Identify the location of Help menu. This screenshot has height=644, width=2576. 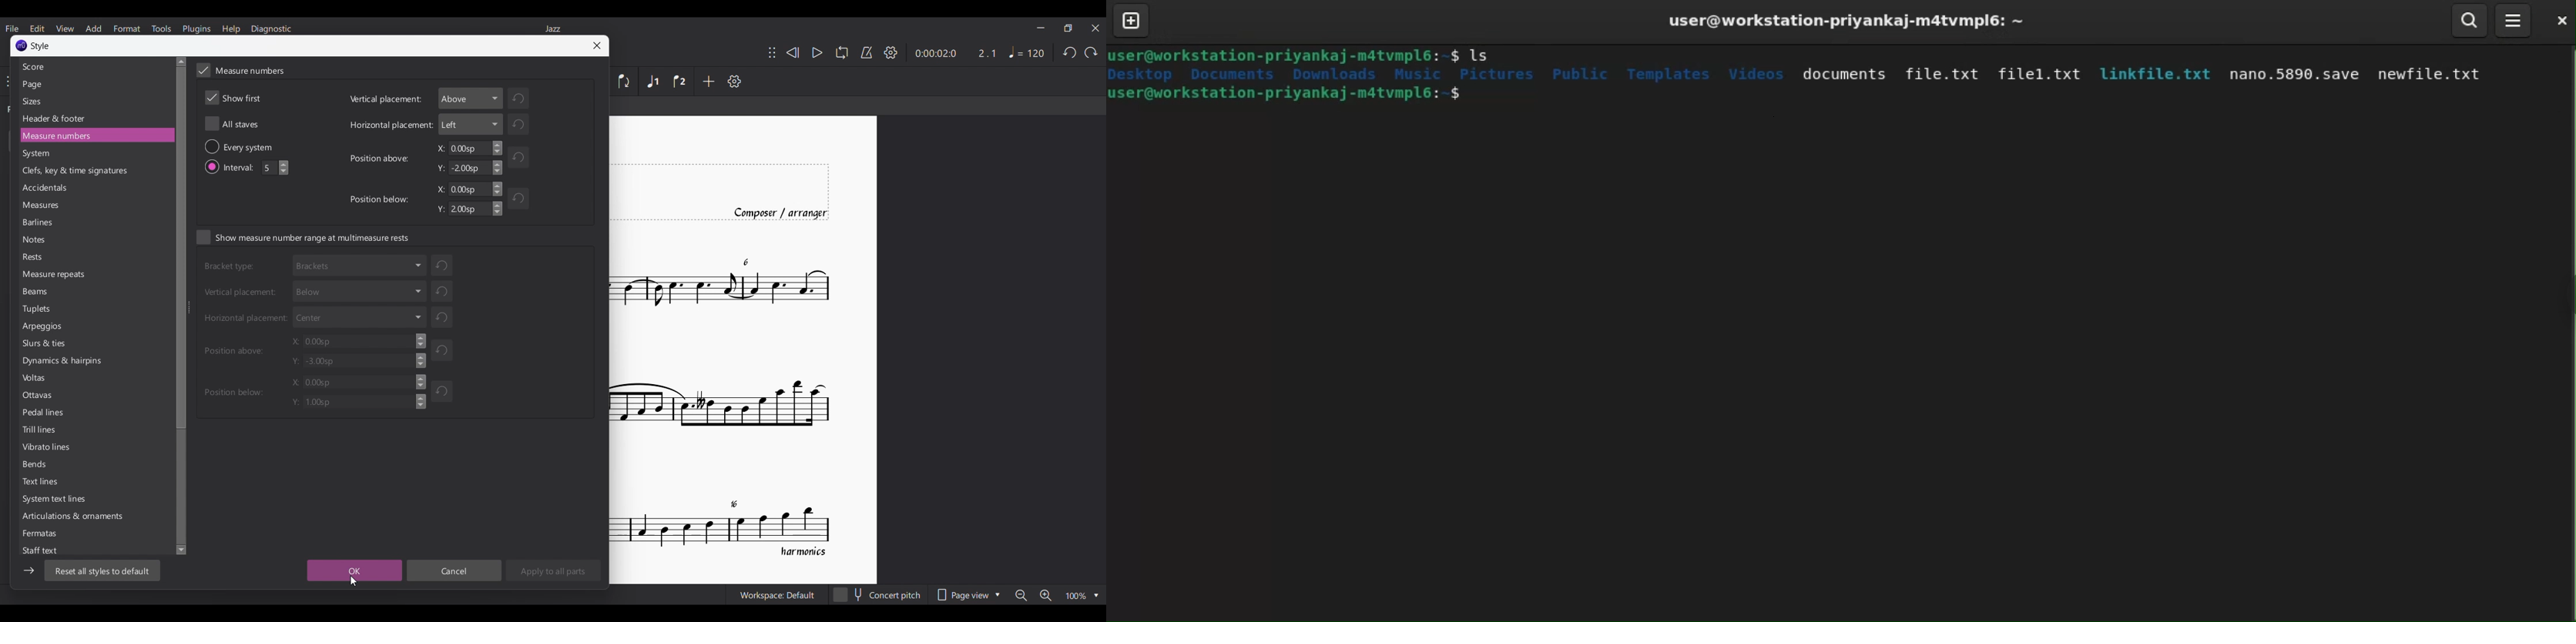
(231, 29).